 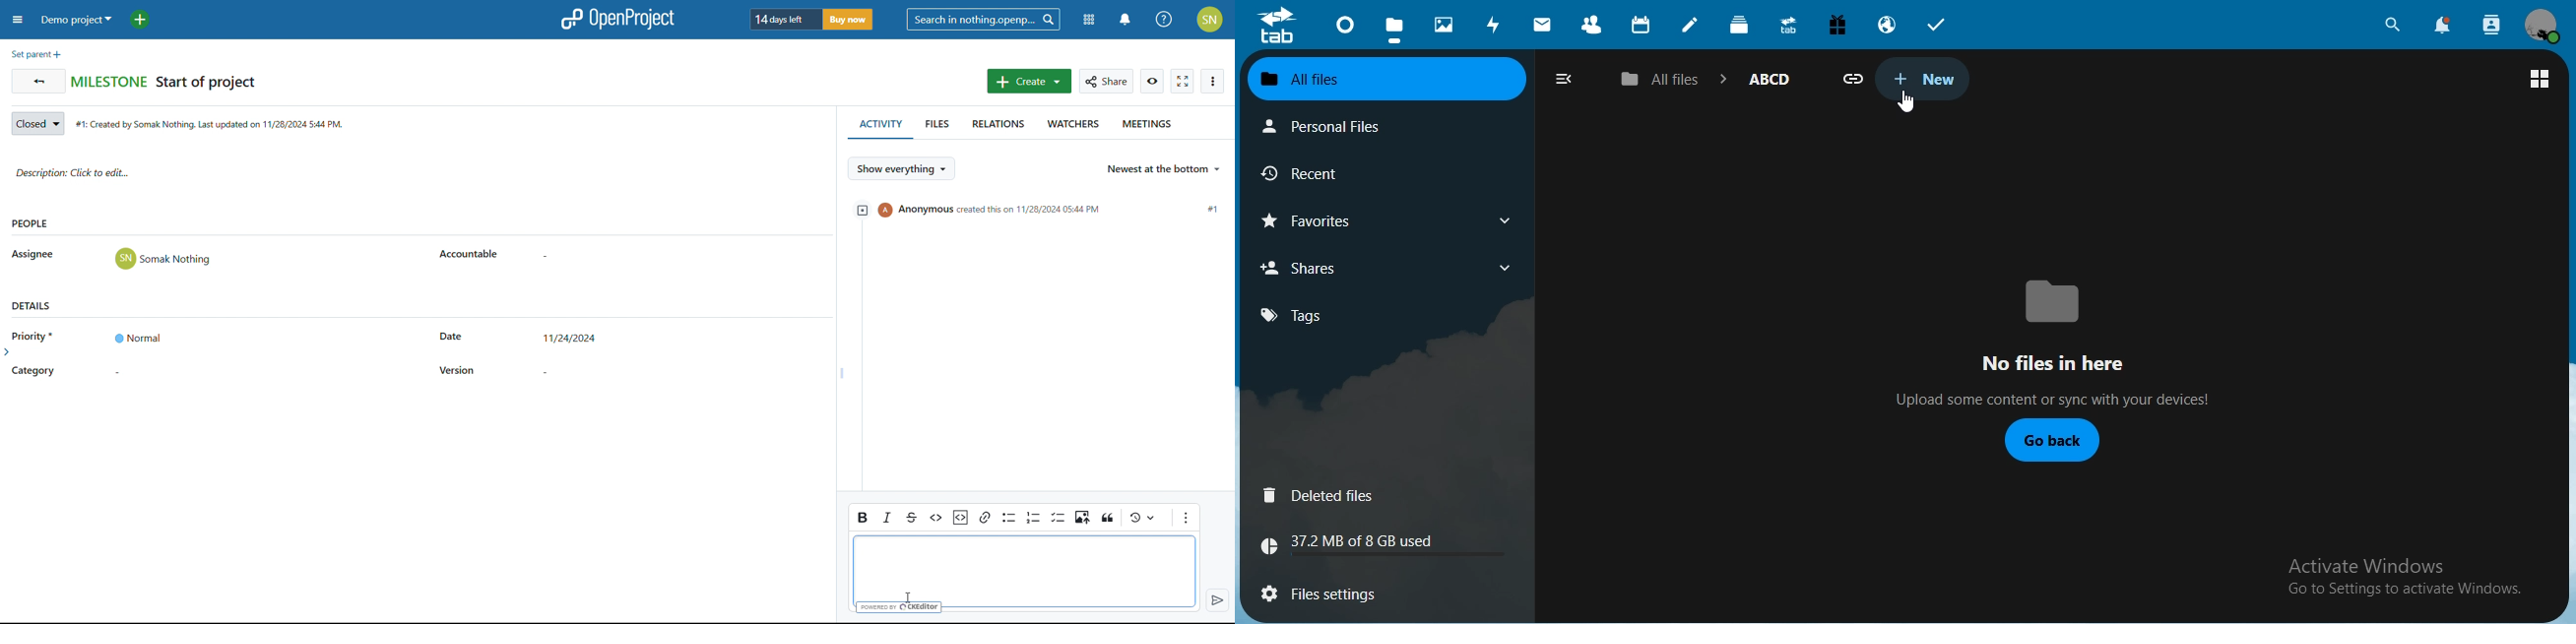 I want to click on activate zen mode, so click(x=1184, y=82).